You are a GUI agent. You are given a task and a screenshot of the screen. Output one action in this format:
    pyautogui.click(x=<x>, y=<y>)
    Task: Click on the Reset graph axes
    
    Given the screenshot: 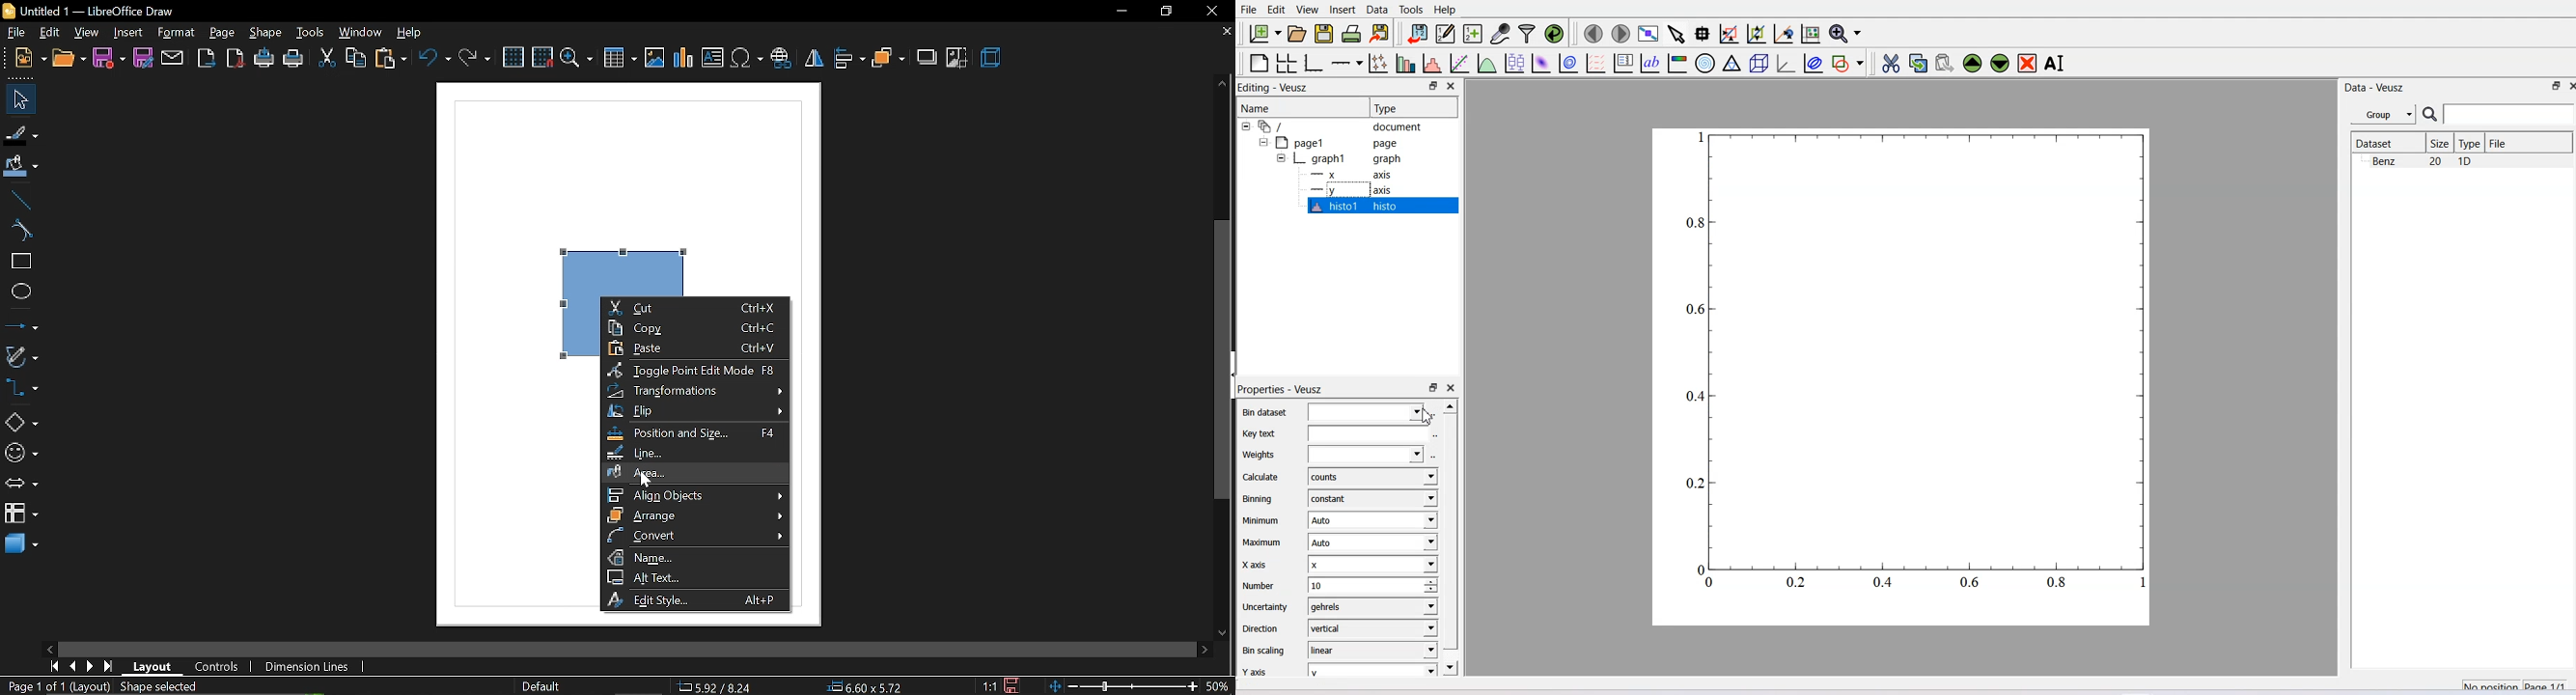 What is the action you would take?
    pyautogui.click(x=1812, y=33)
    